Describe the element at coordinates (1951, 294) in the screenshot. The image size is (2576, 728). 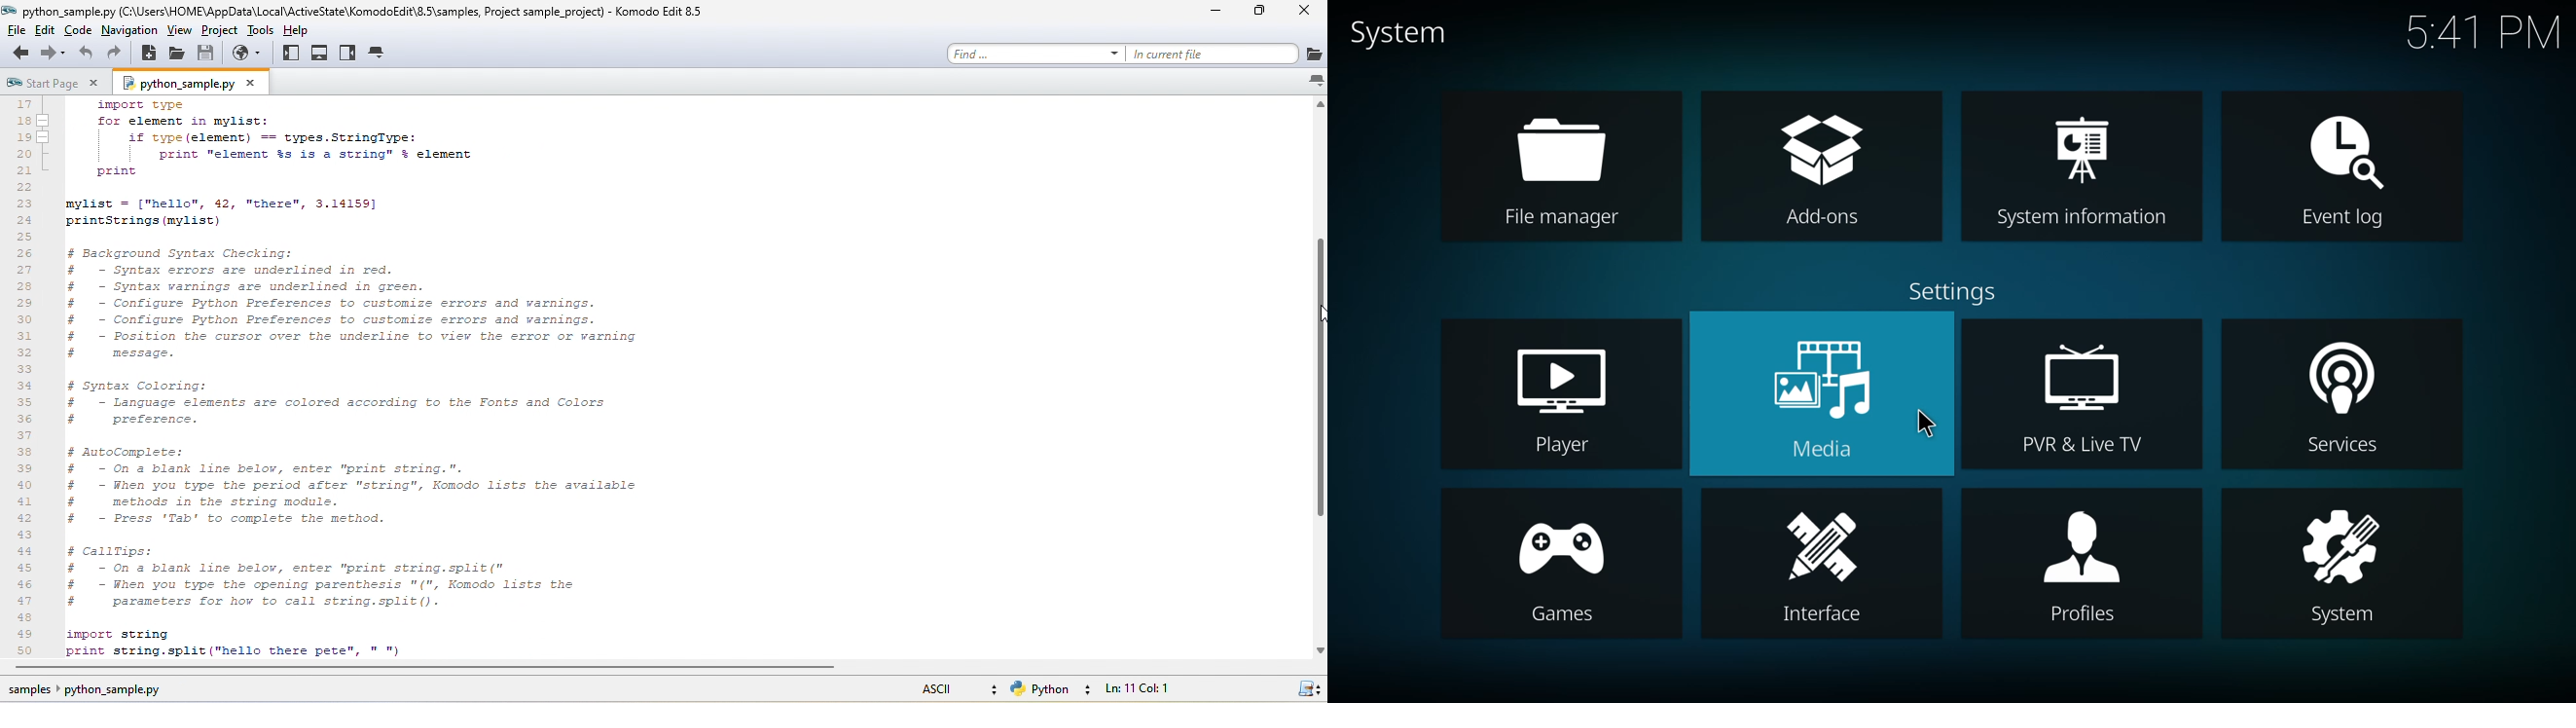
I see `settings` at that location.